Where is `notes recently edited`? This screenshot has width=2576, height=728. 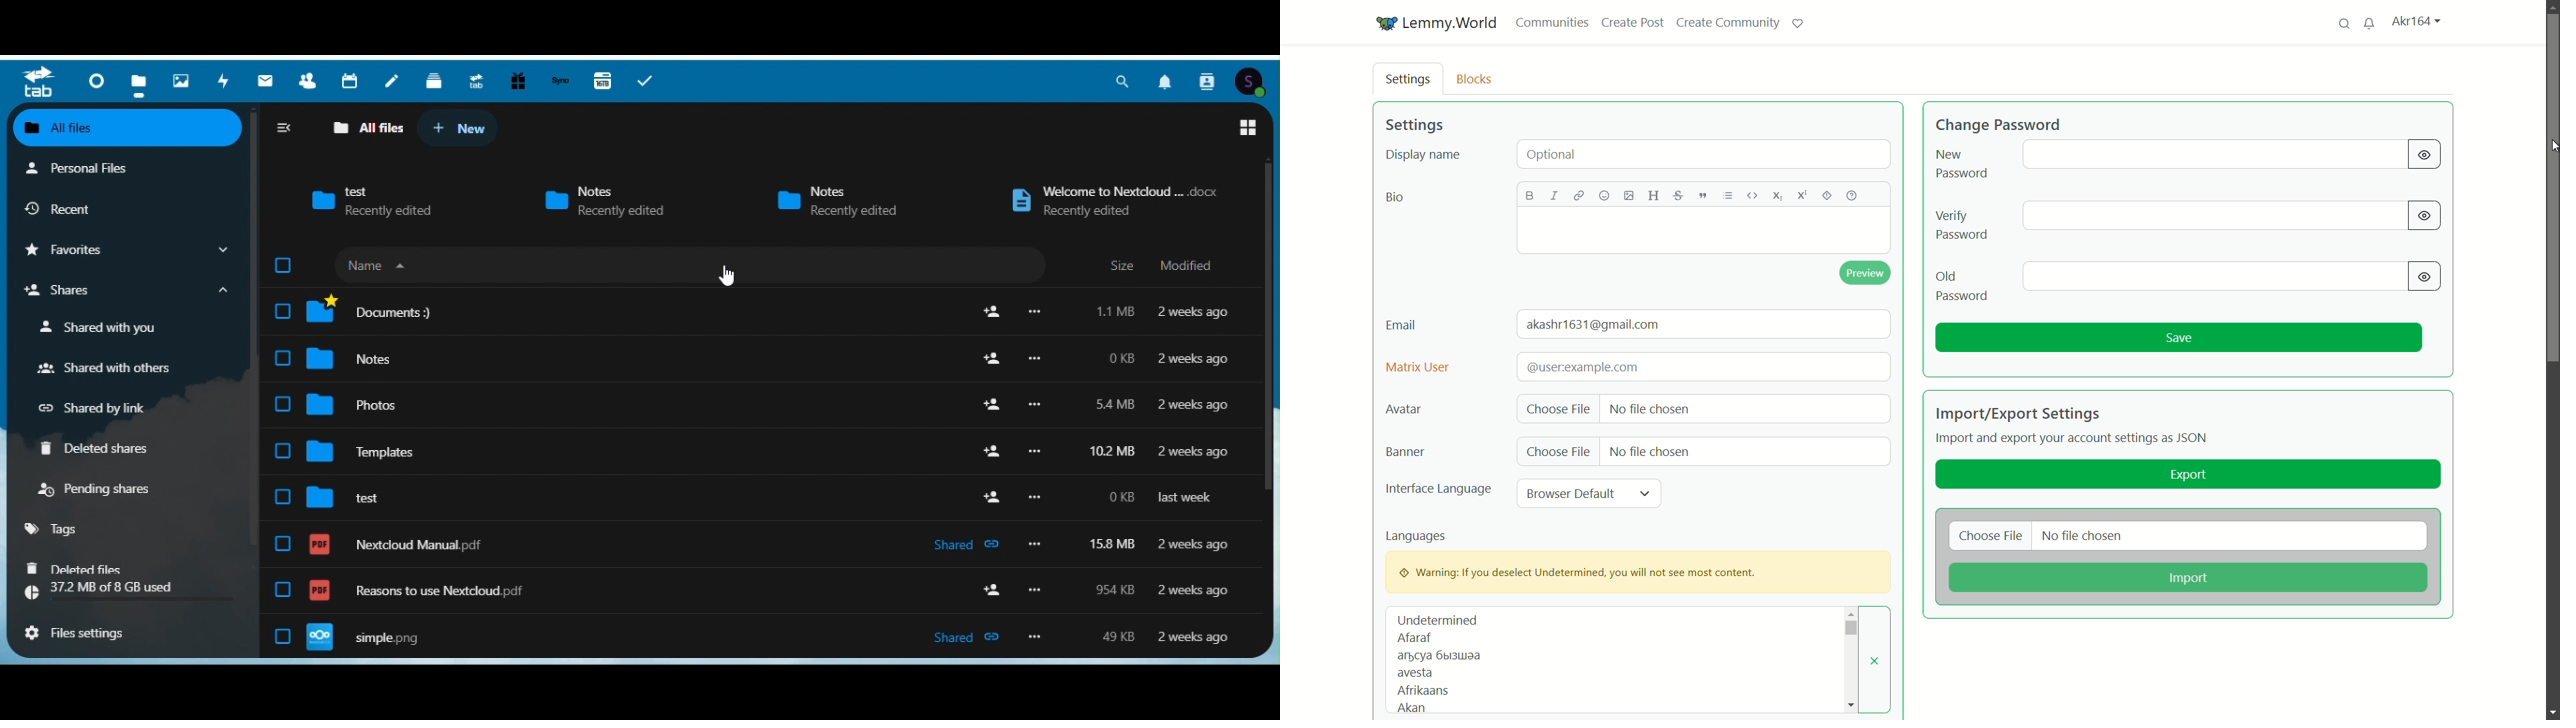 notes recently edited is located at coordinates (837, 198).